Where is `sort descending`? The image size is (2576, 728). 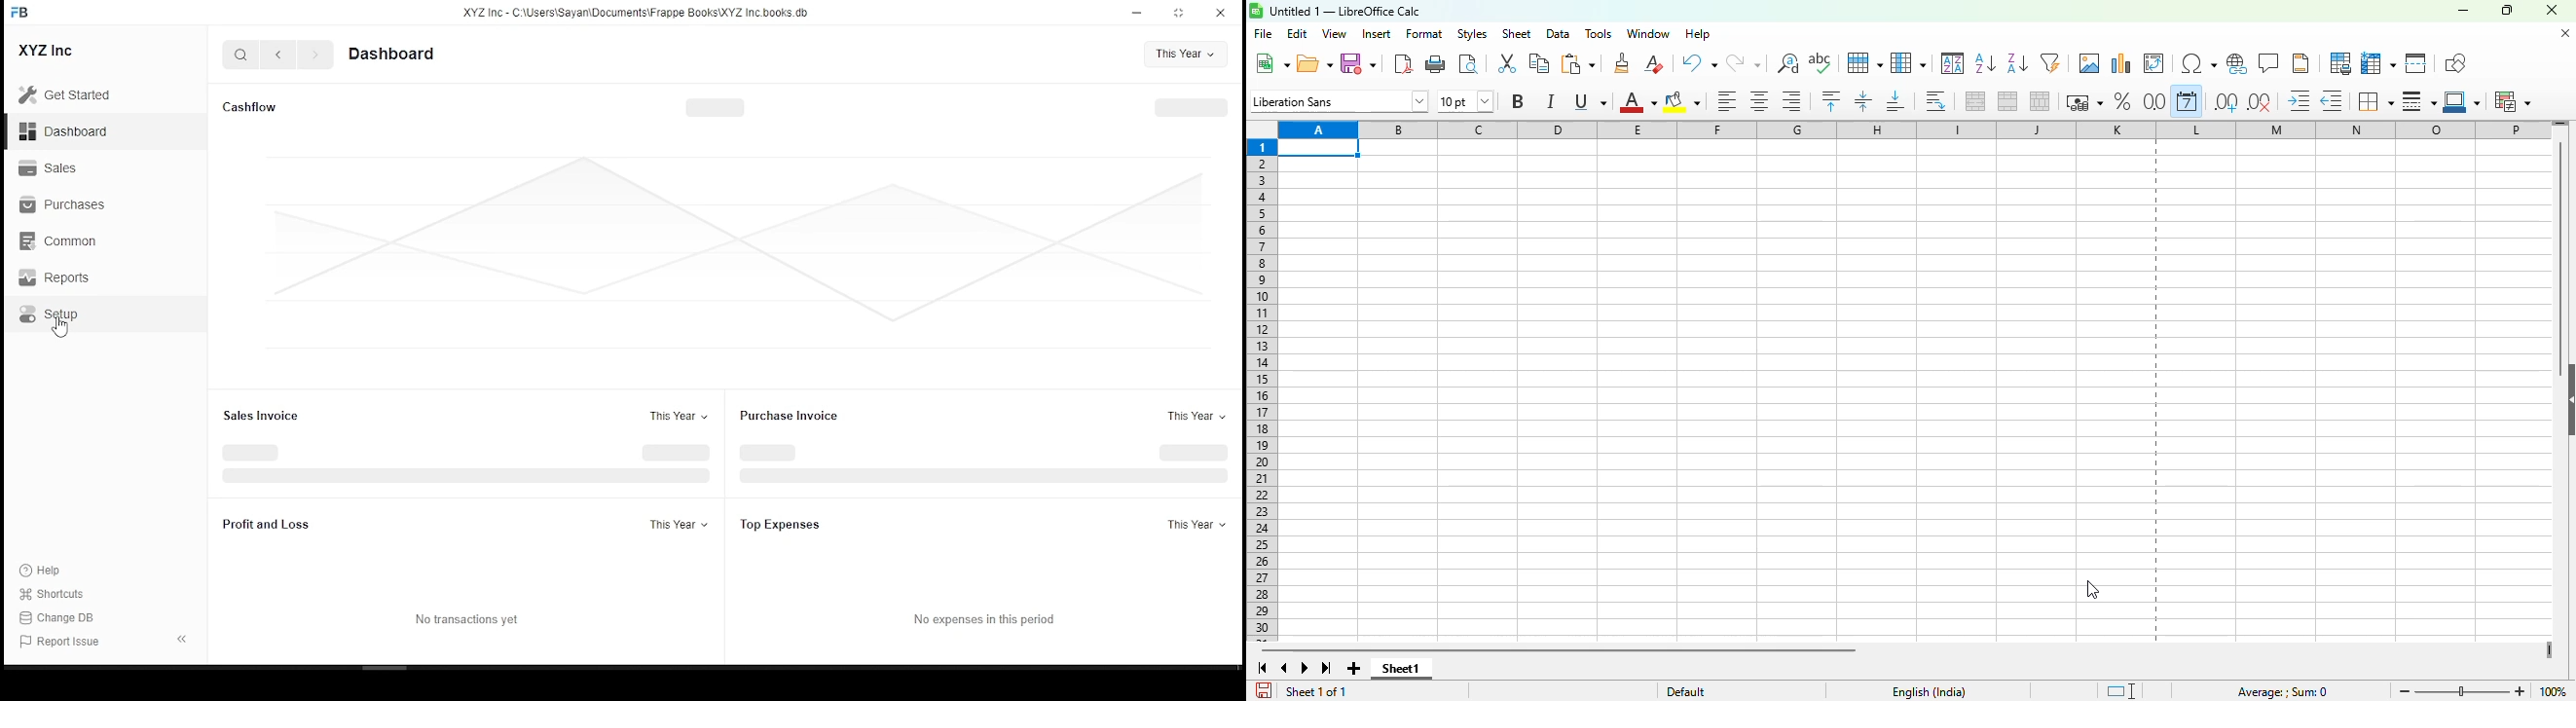 sort descending is located at coordinates (2017, 63).